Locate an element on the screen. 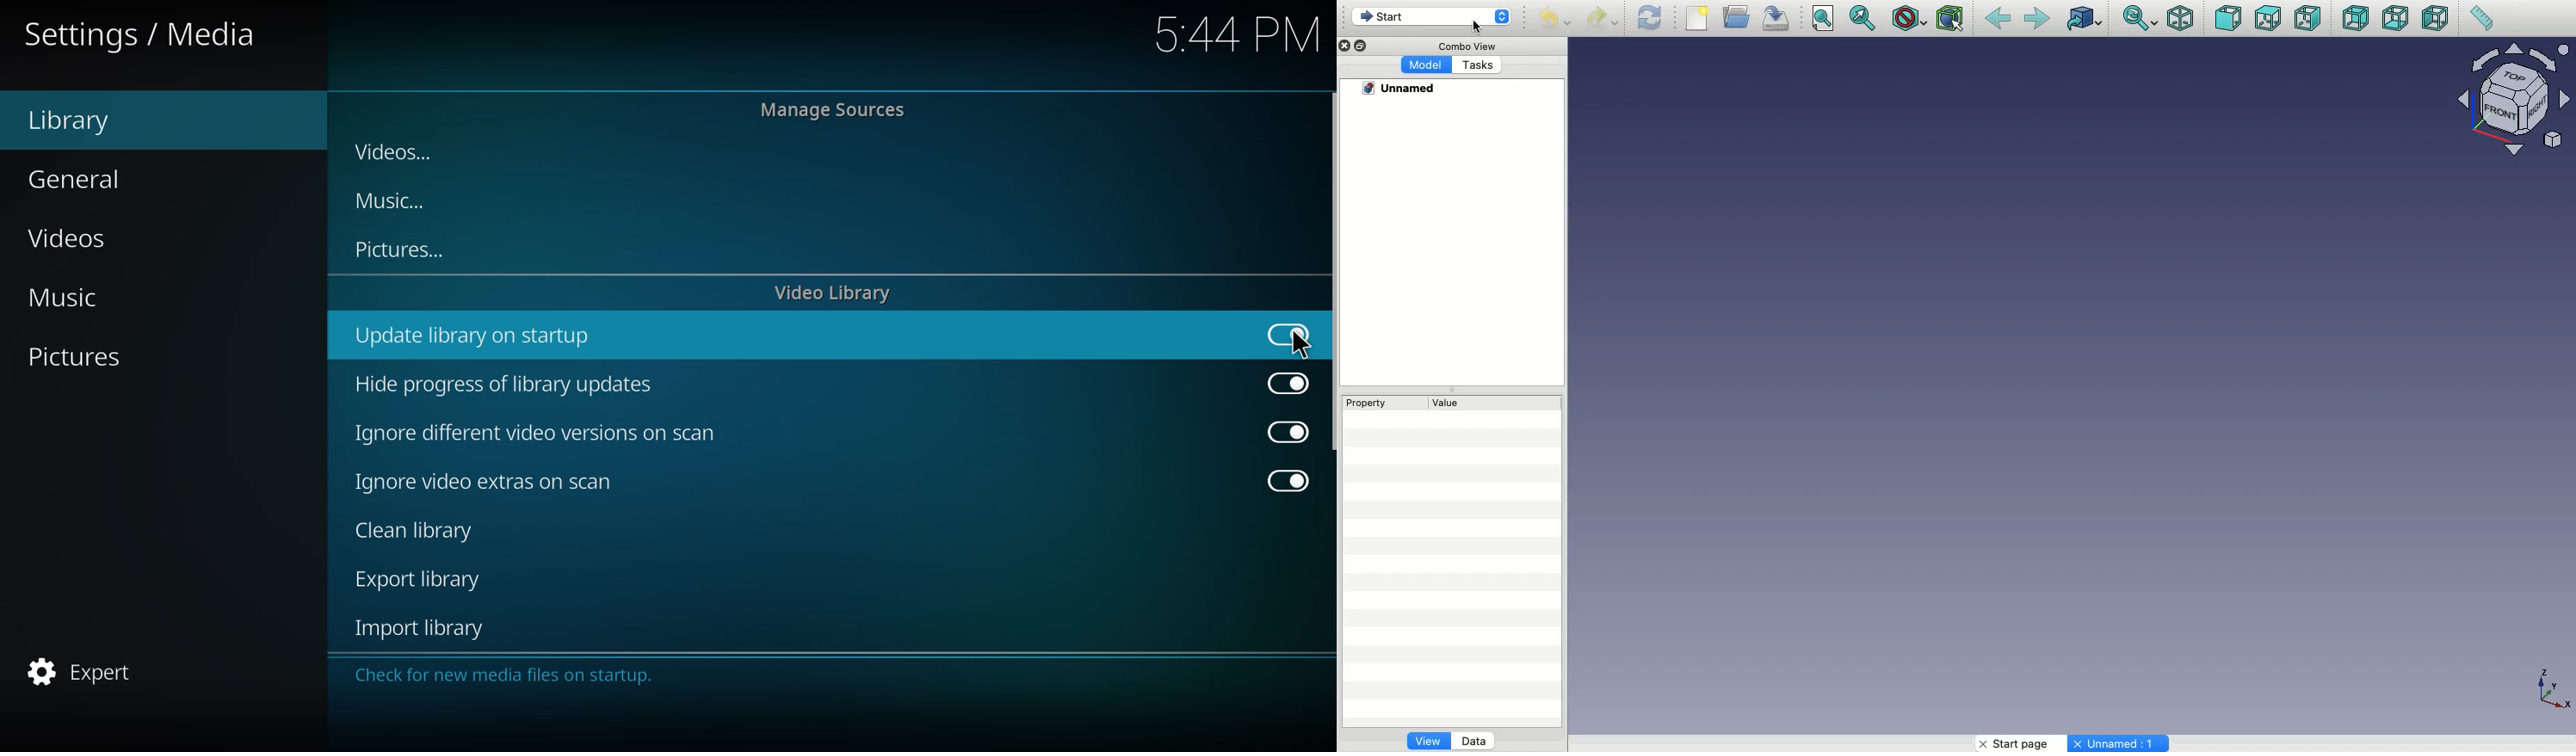 The height and width of the screenshot is (756, 2576). Rear is located at coordinates (2354, 19).